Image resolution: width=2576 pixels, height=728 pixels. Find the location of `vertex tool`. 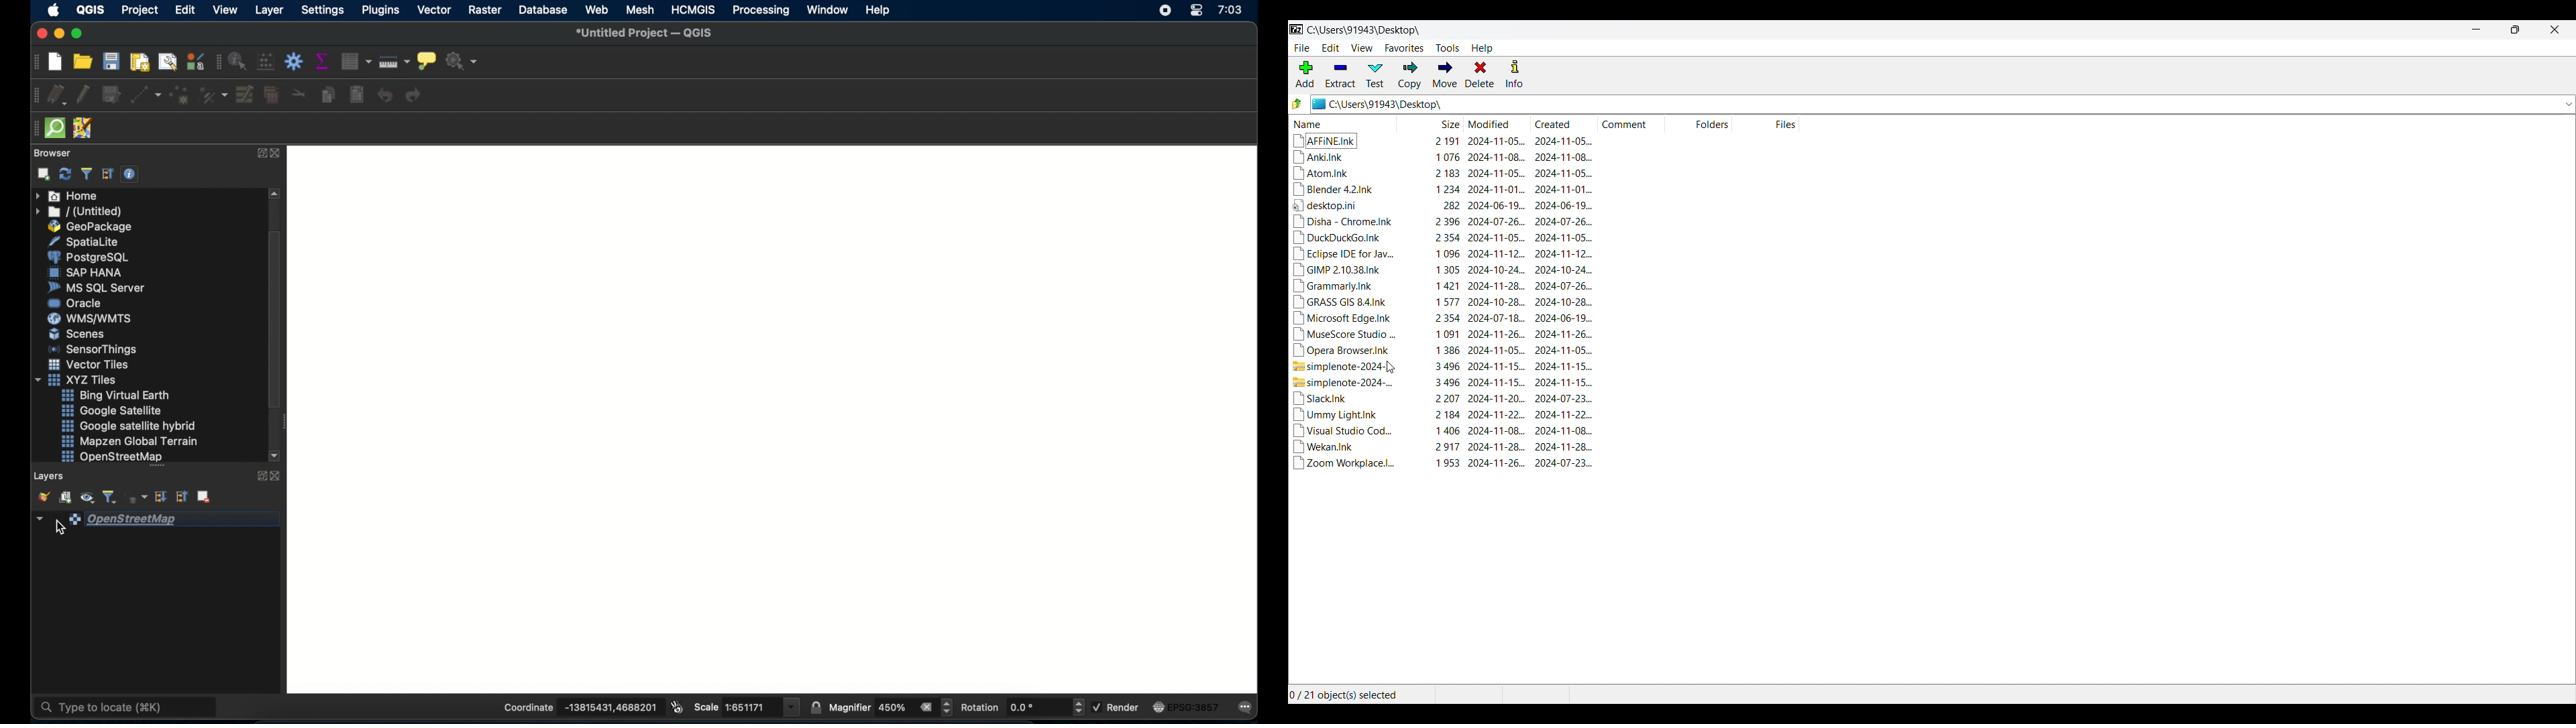

vertex tool is located at coordinates (211, 95).